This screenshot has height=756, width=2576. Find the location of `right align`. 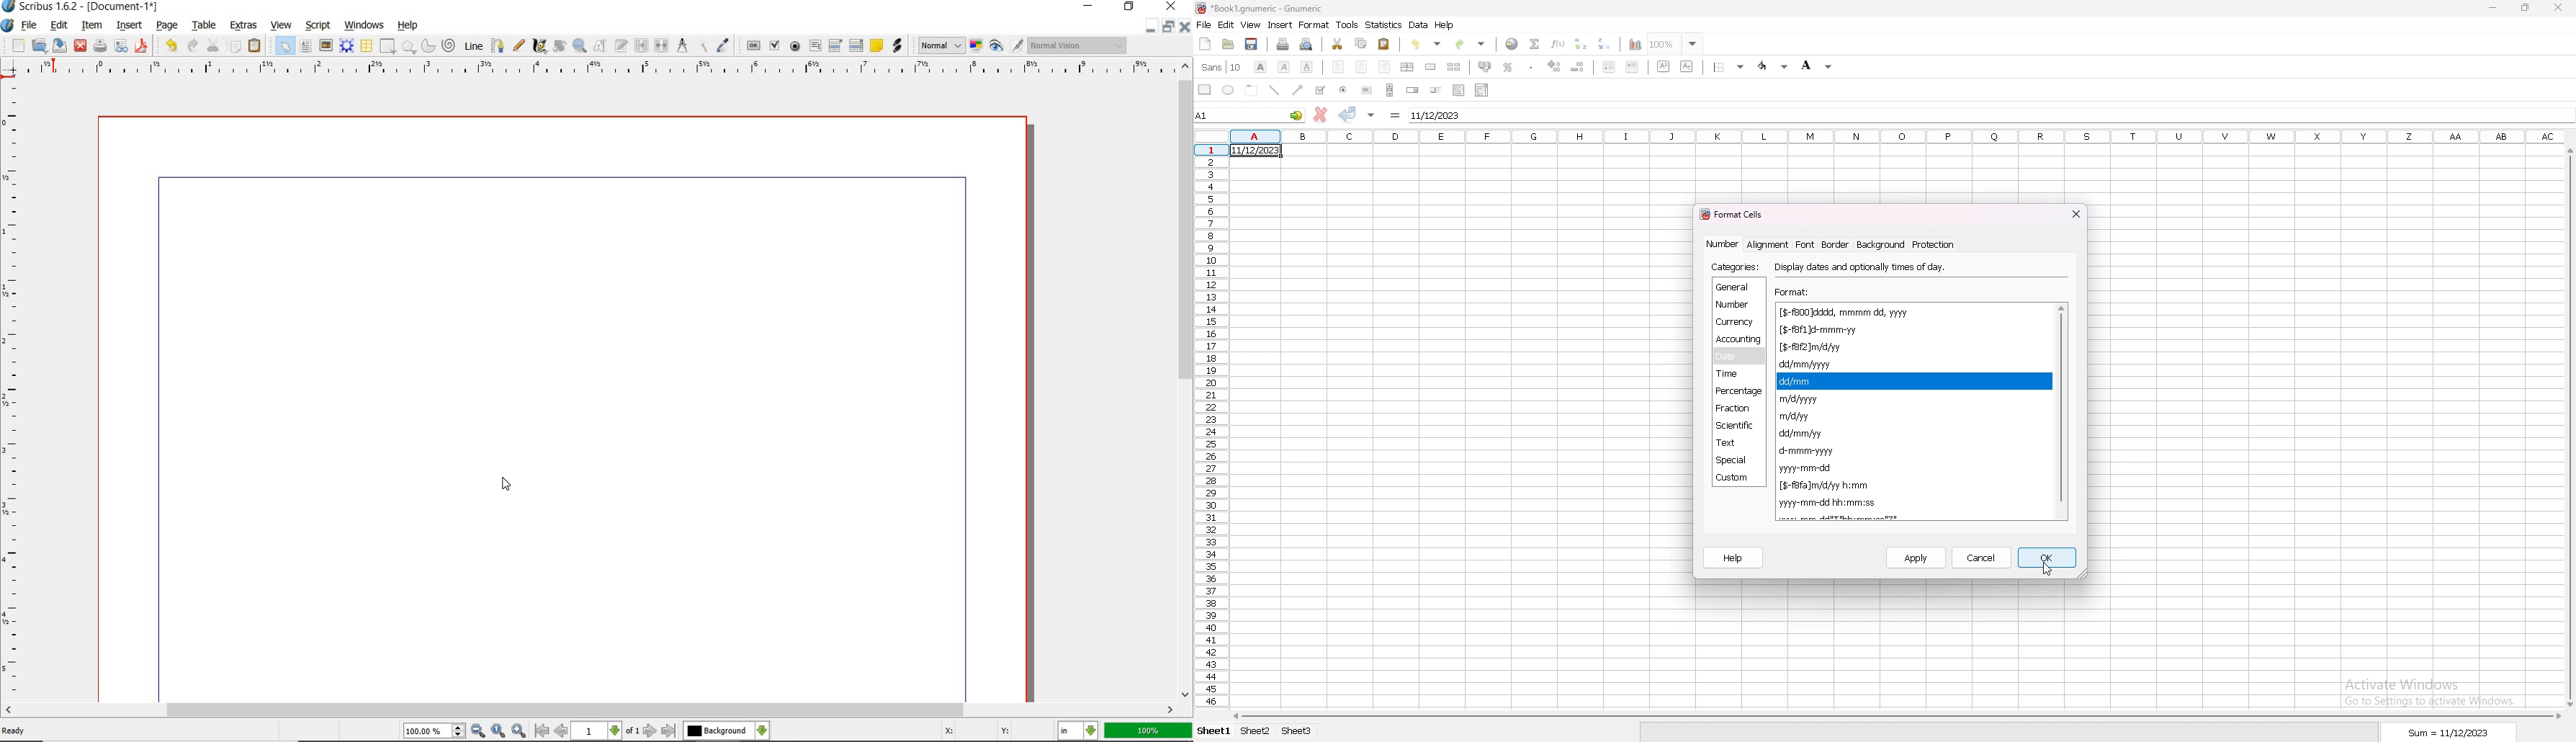

right align is located at coordinates (1384, 67).